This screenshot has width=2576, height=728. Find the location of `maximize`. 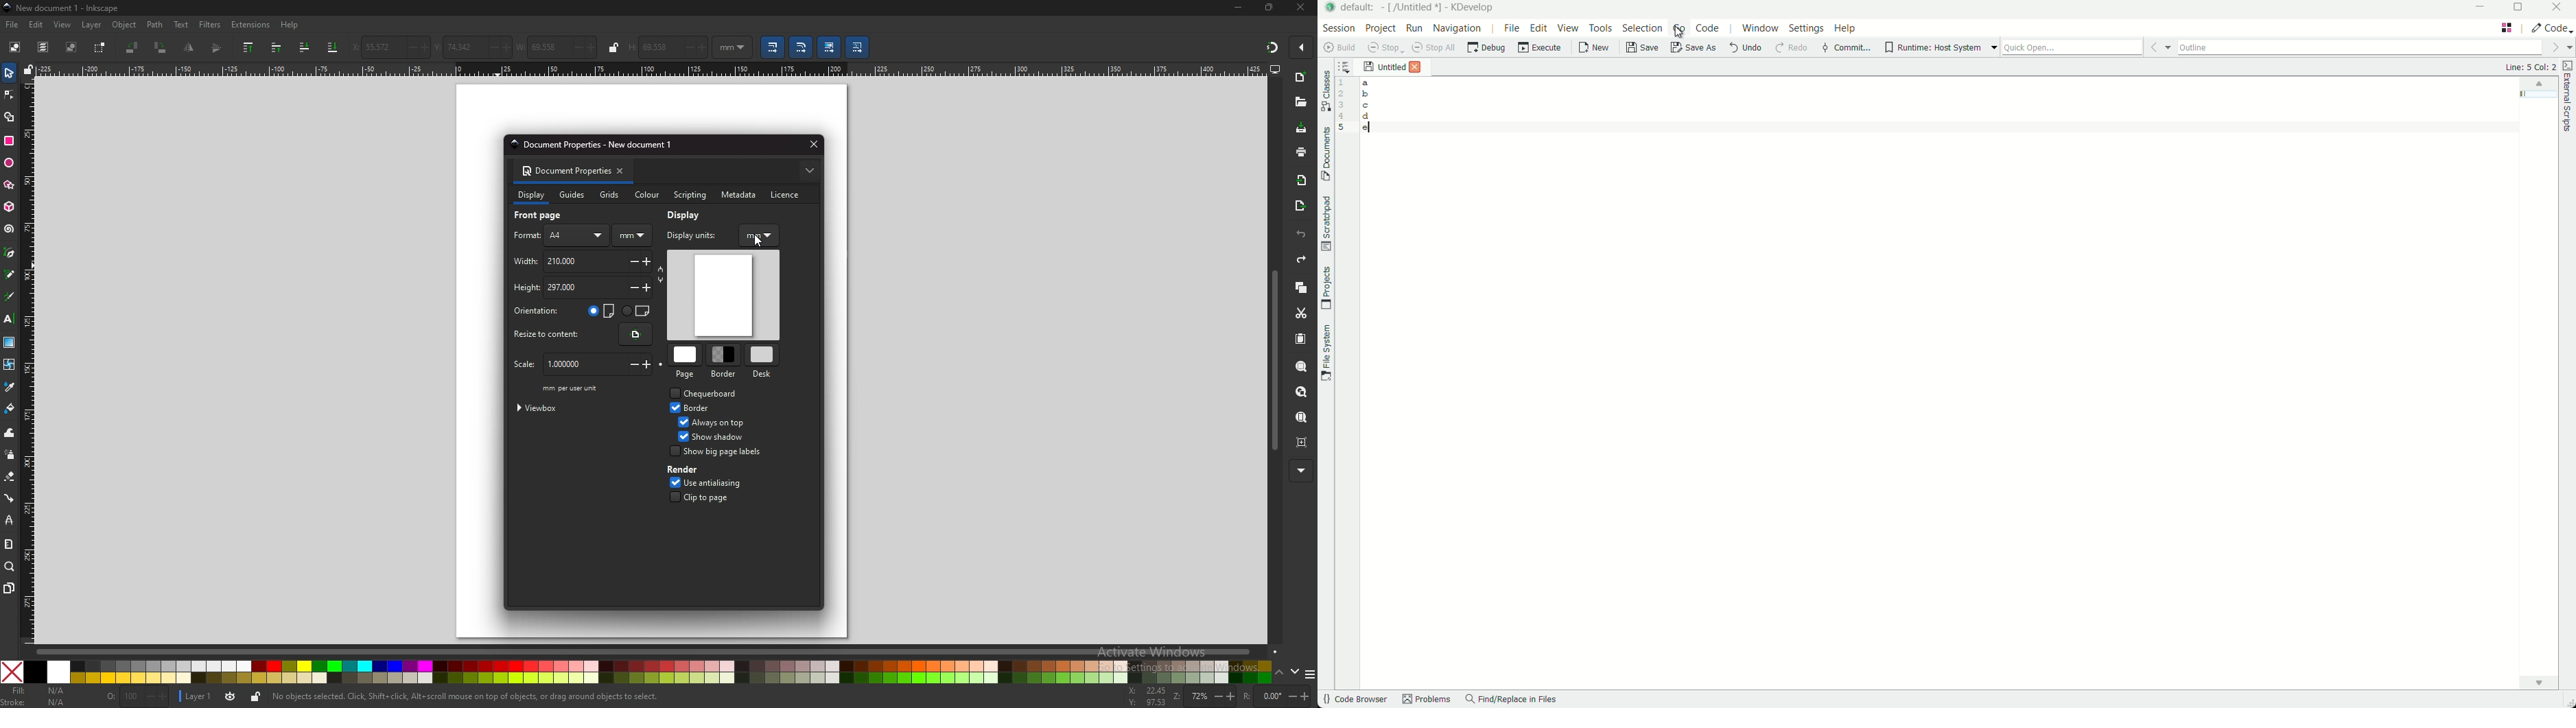

maximize is located at coordinates (1269, 8).